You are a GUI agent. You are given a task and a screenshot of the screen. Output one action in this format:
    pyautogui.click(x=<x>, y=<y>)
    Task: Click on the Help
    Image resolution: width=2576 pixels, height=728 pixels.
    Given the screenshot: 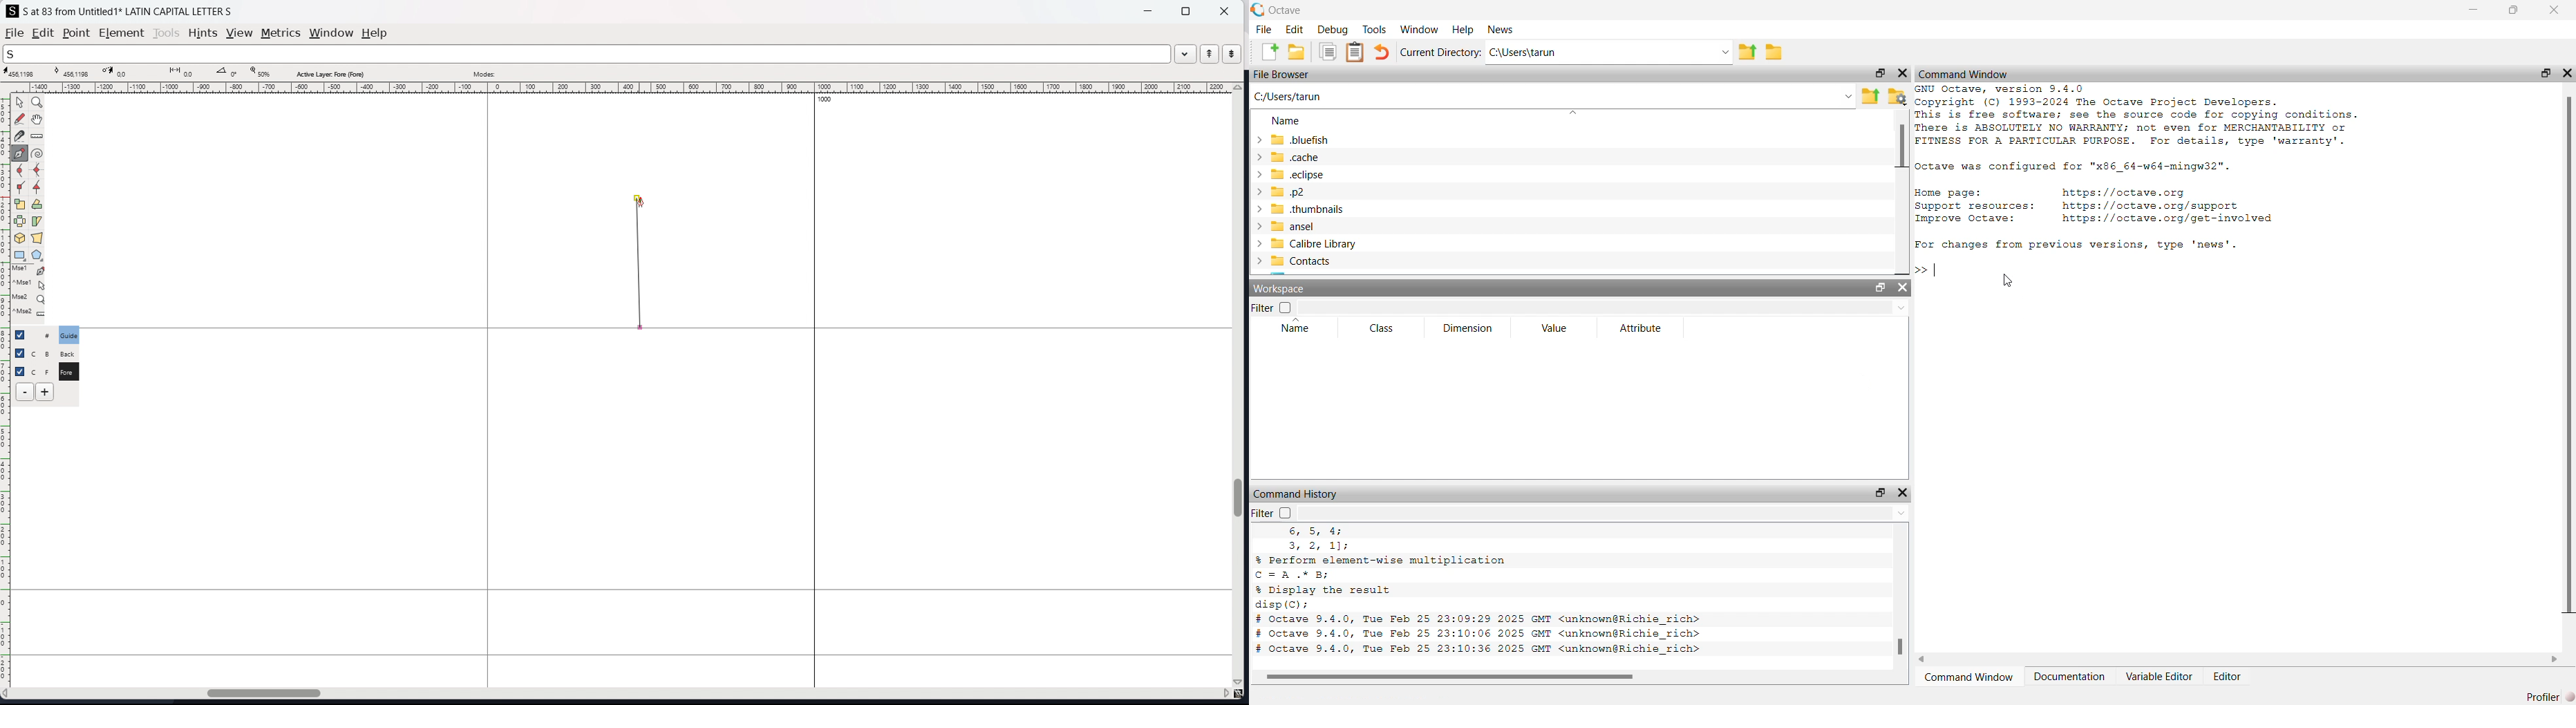 What is the action you would take?
    pyautogui.click(x=1463, y=30)
    